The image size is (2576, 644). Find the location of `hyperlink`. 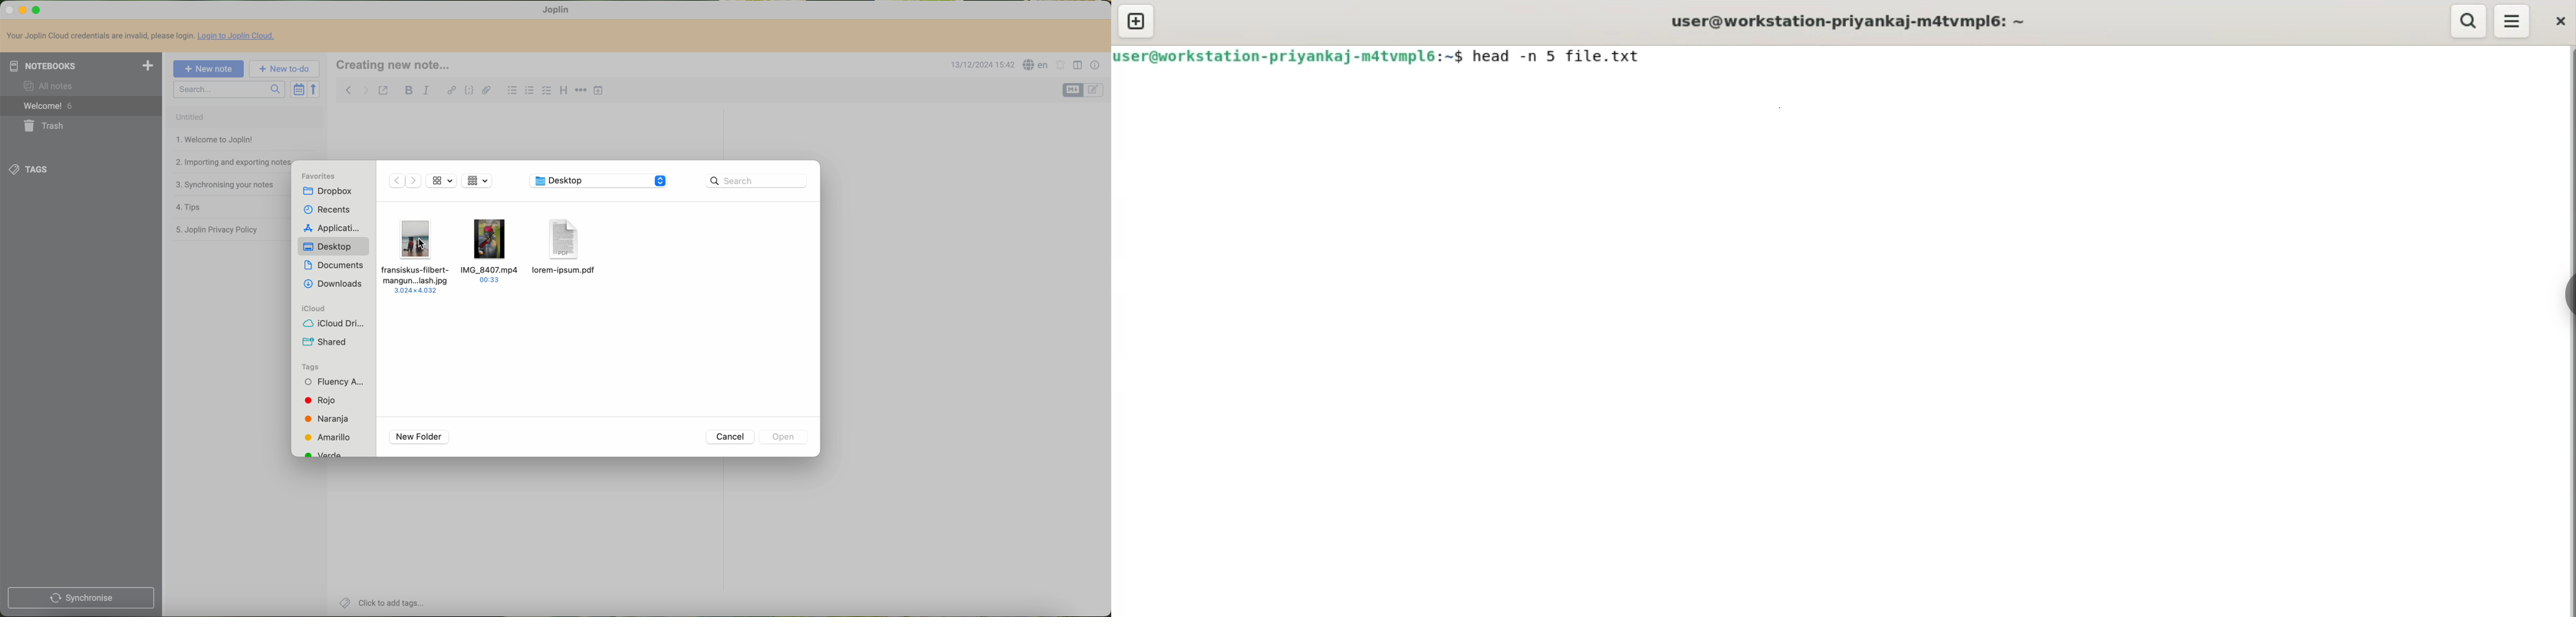

hyperlink is located at coordinates (452, 90).